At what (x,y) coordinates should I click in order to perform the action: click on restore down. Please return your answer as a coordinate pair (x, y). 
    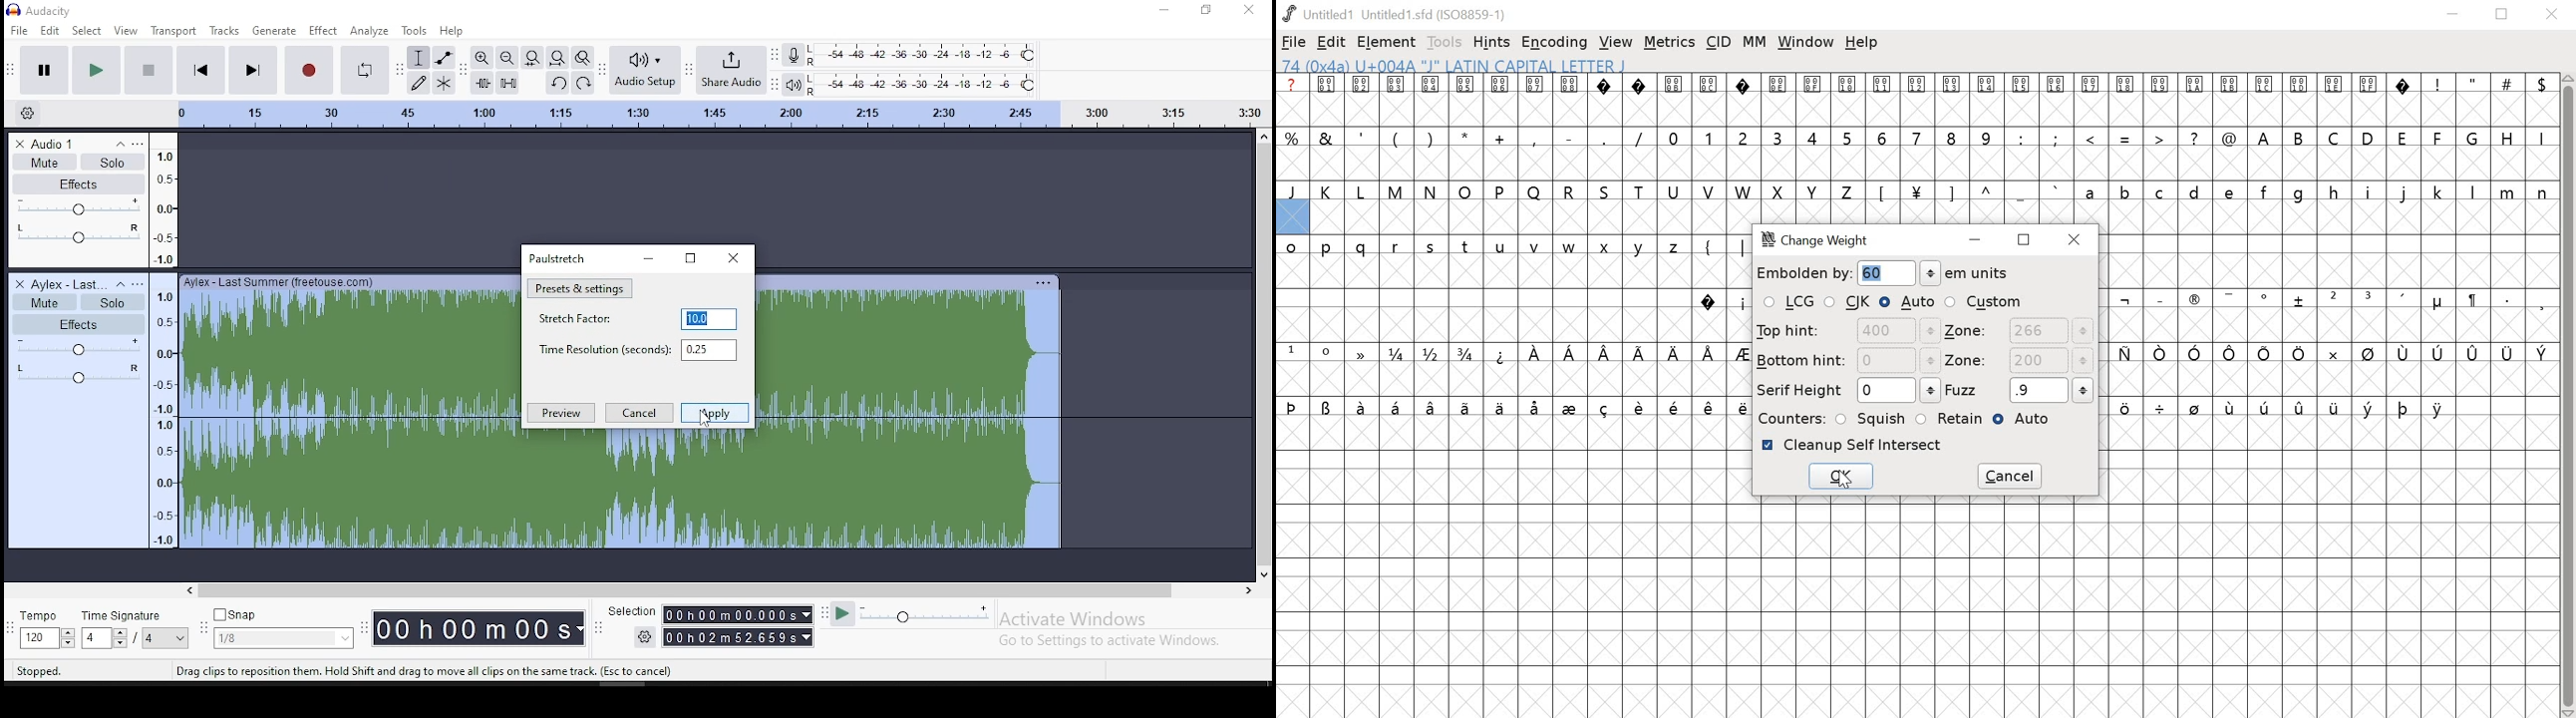
    Looking at the image, I should click on (2503, 14).